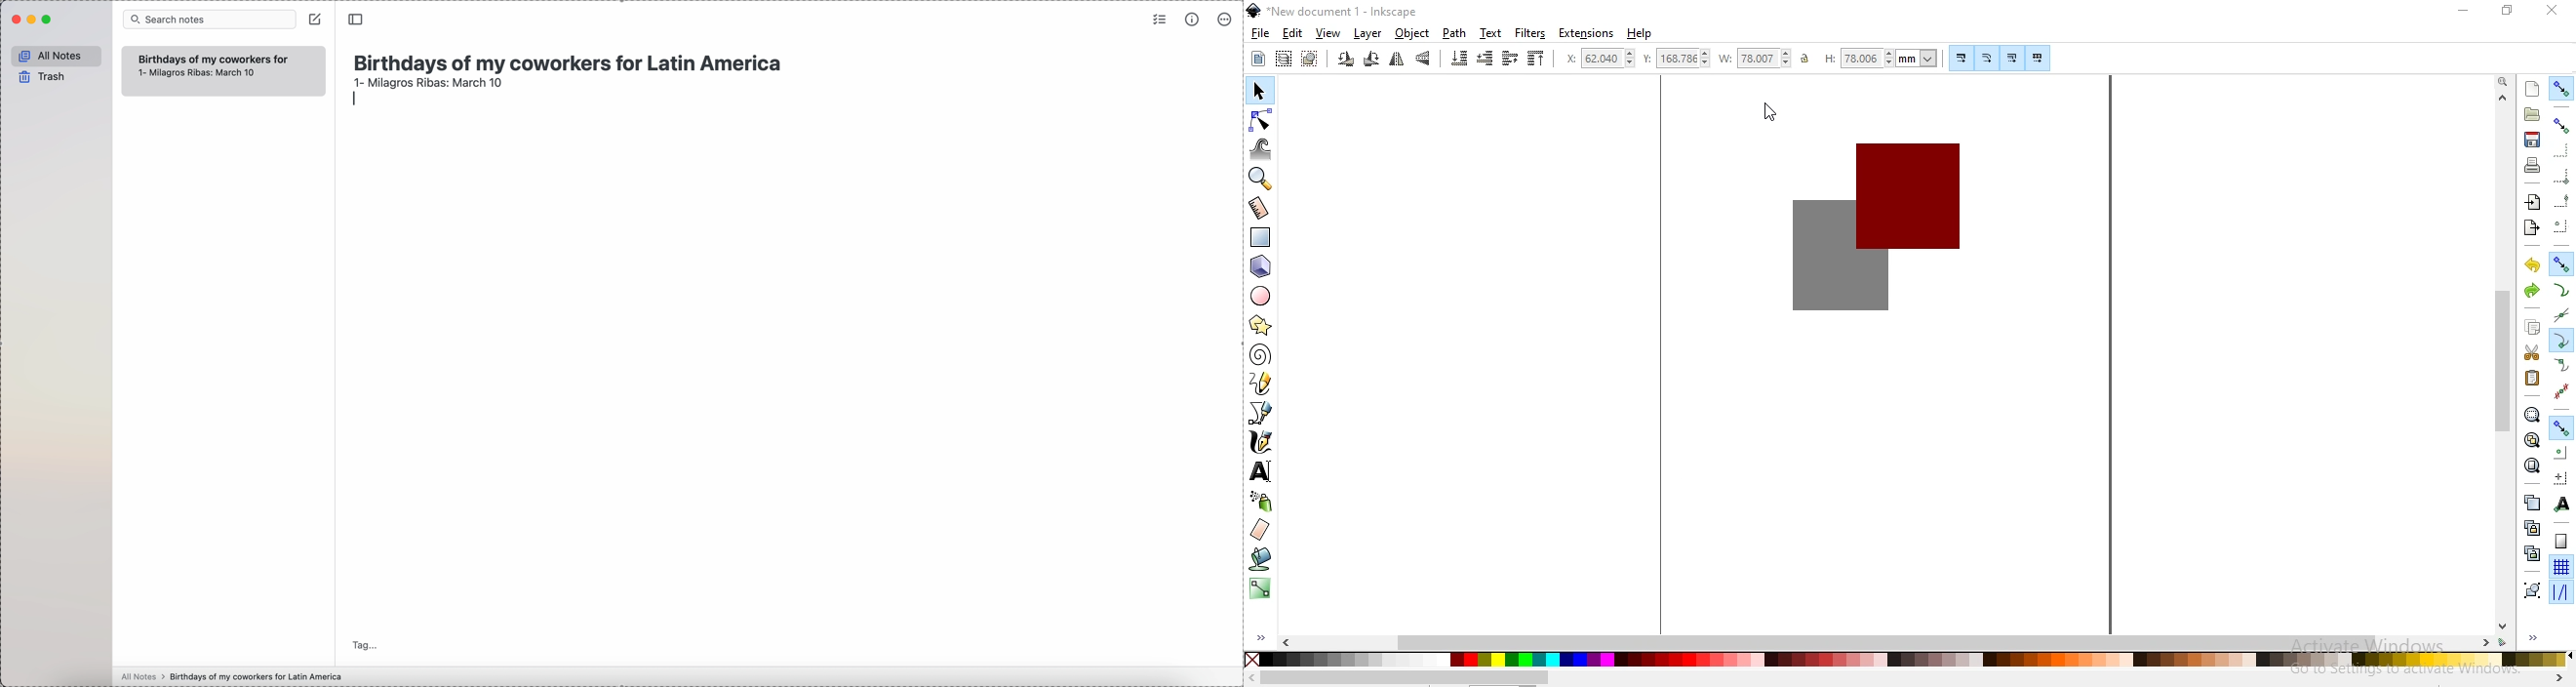 The image size is (2576, 700). I want to click on snap other points, so click(2562, 425).